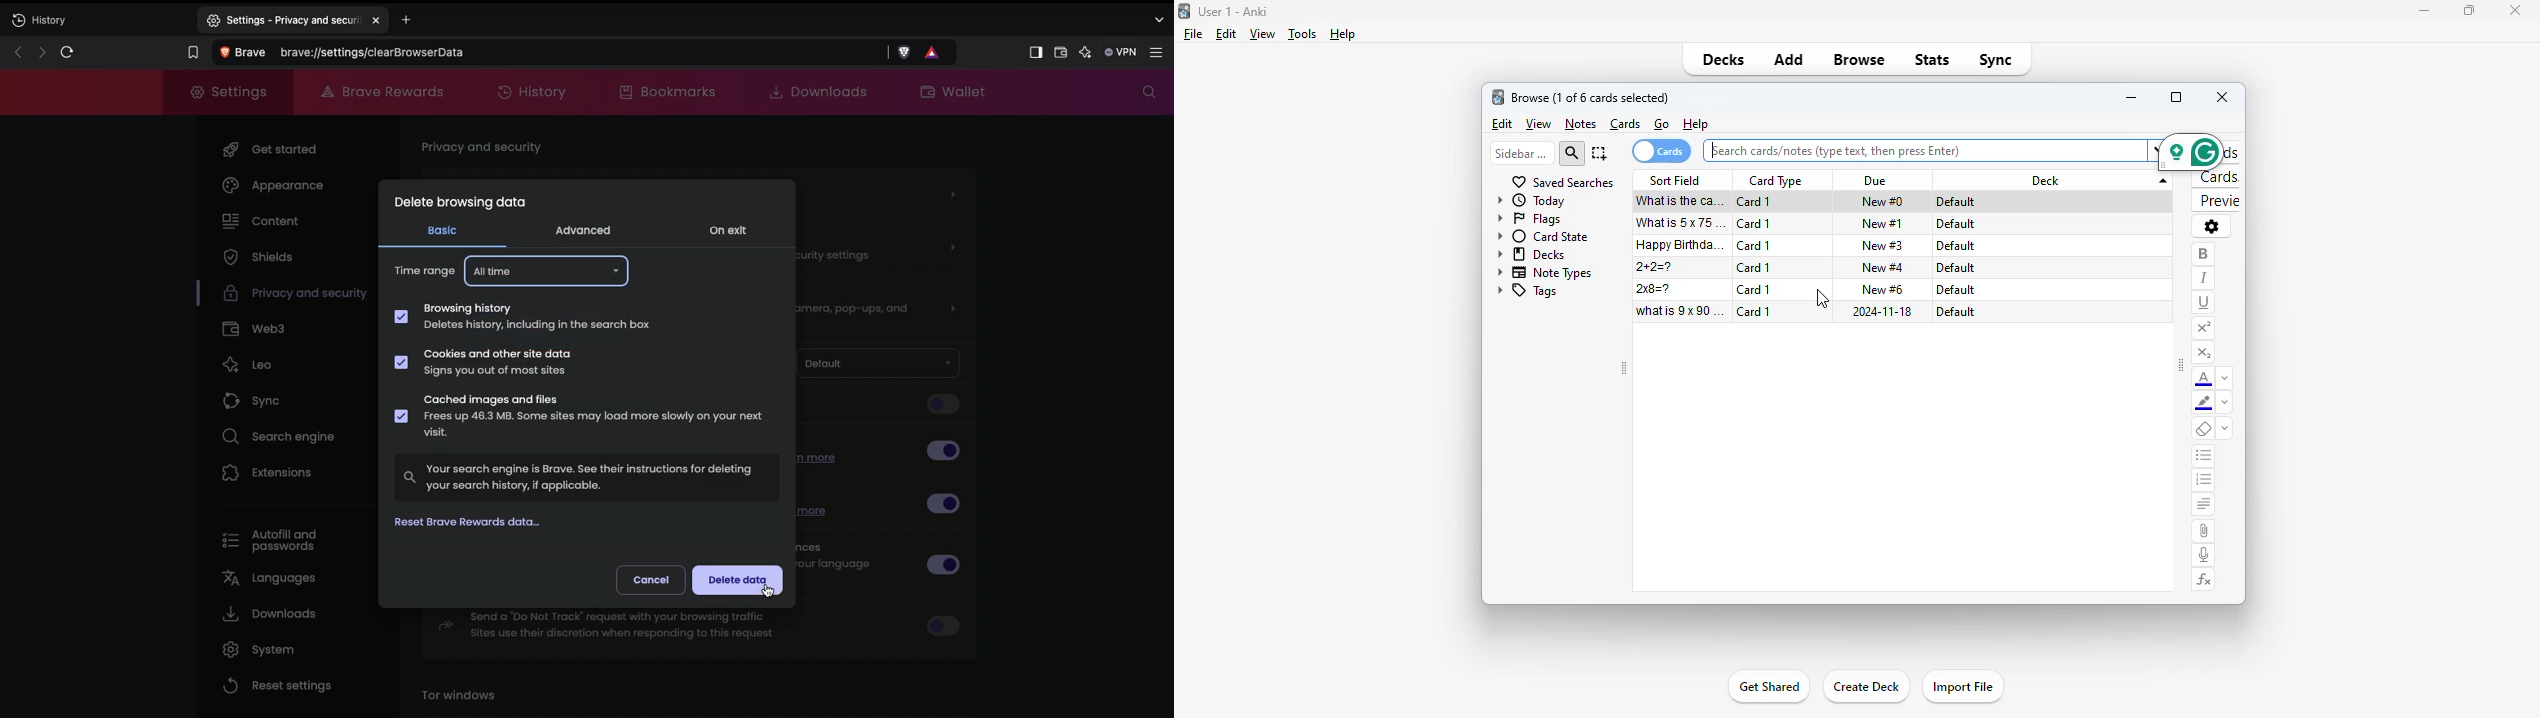 The image size is (2548, 728). Describe the element at coordinates (464, 696) in the screenshot. I see `Tor windows` at that location.